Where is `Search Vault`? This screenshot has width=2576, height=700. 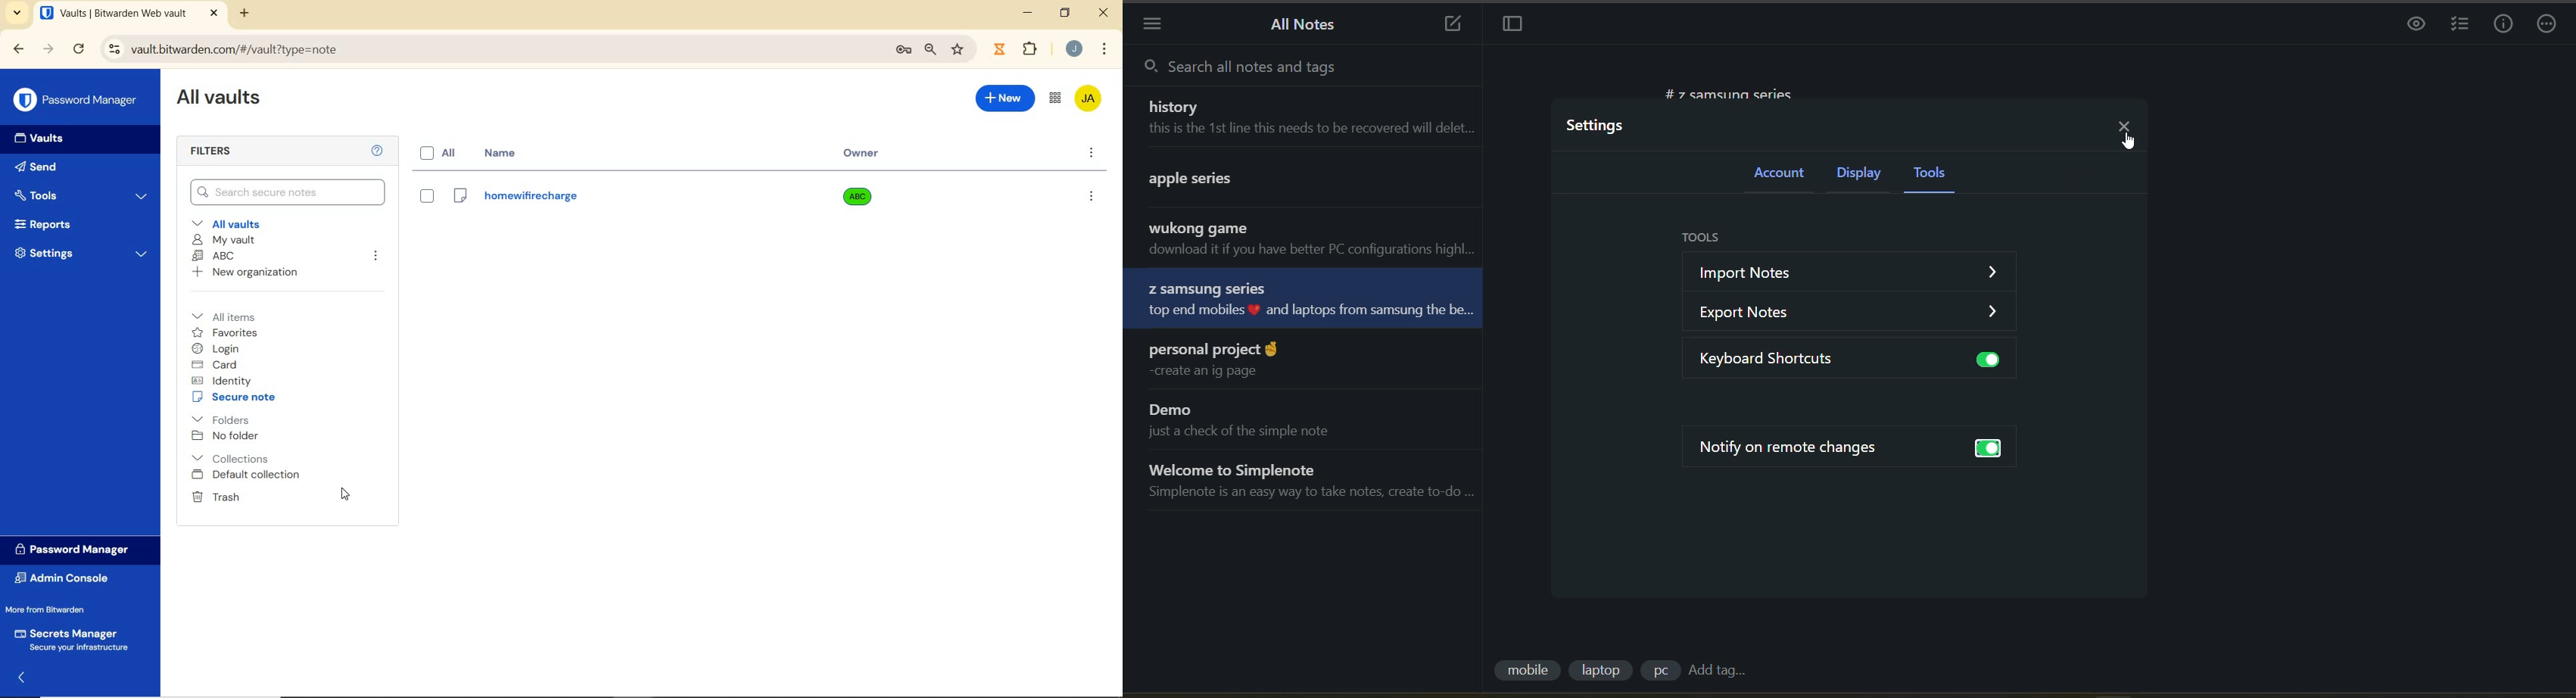 Search Vault is located at coordinates (288, 193).